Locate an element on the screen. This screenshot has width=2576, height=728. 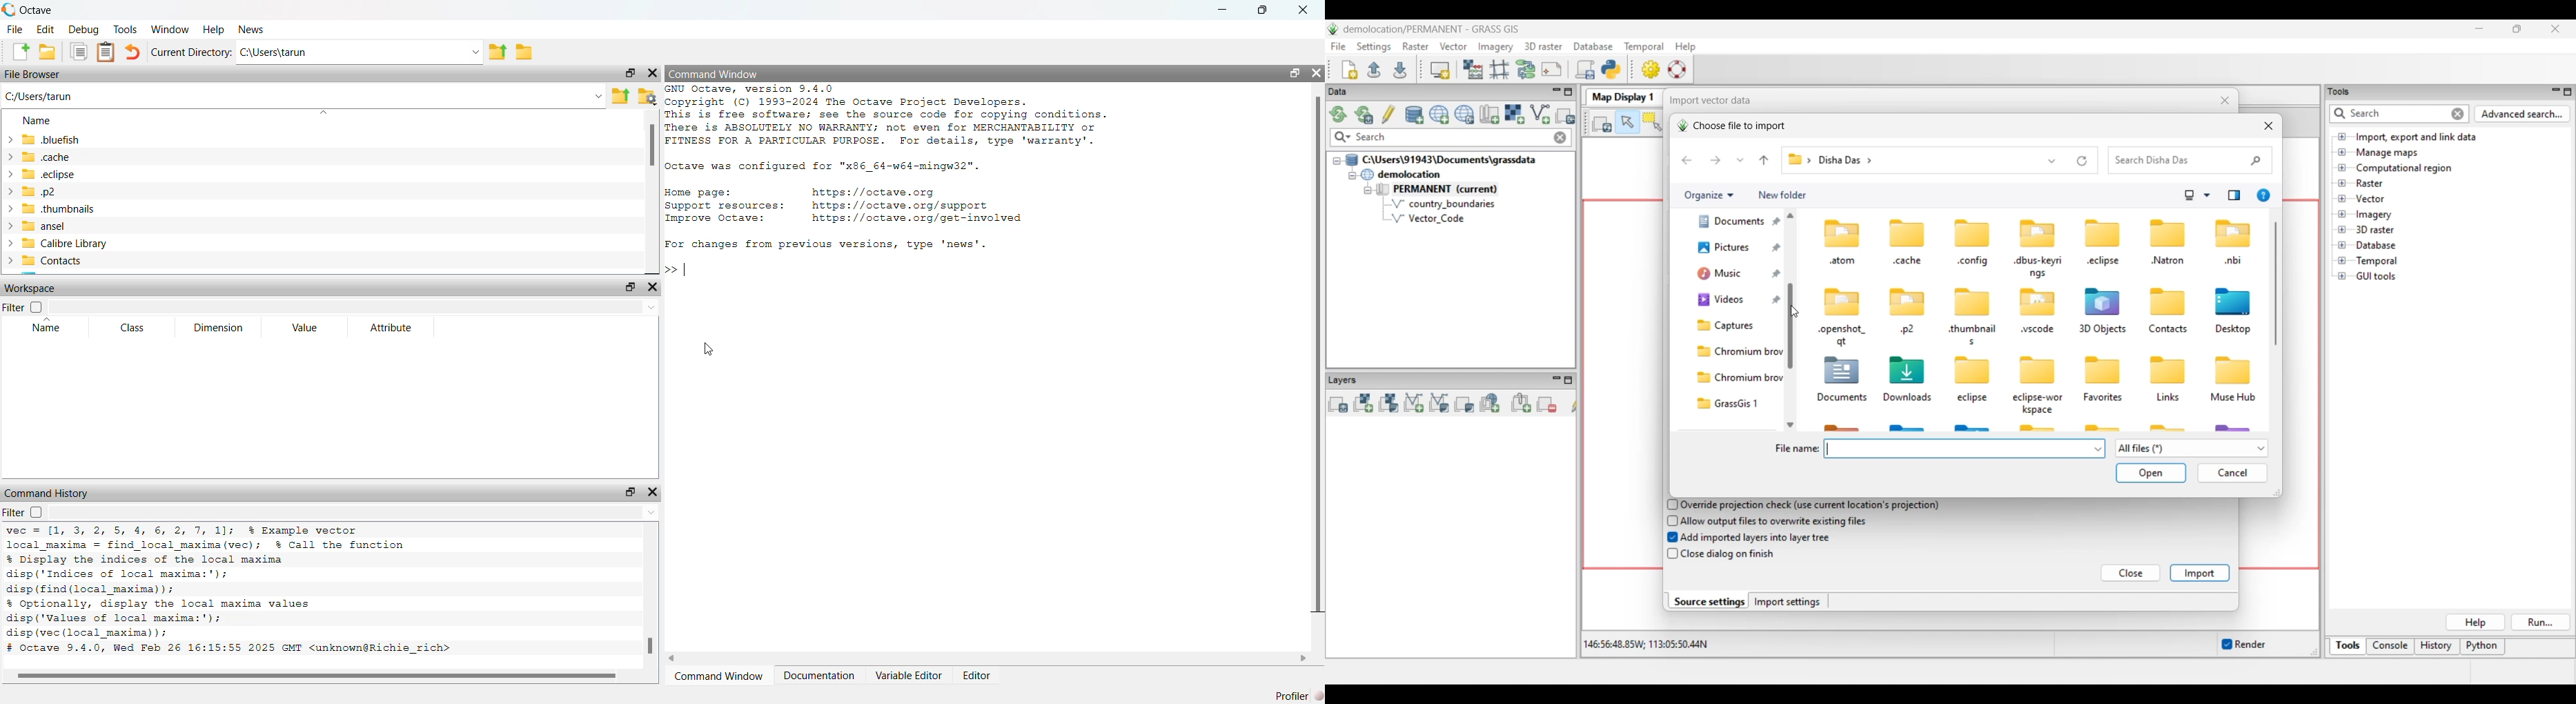
Dimension is located at coordinates (217, 328).